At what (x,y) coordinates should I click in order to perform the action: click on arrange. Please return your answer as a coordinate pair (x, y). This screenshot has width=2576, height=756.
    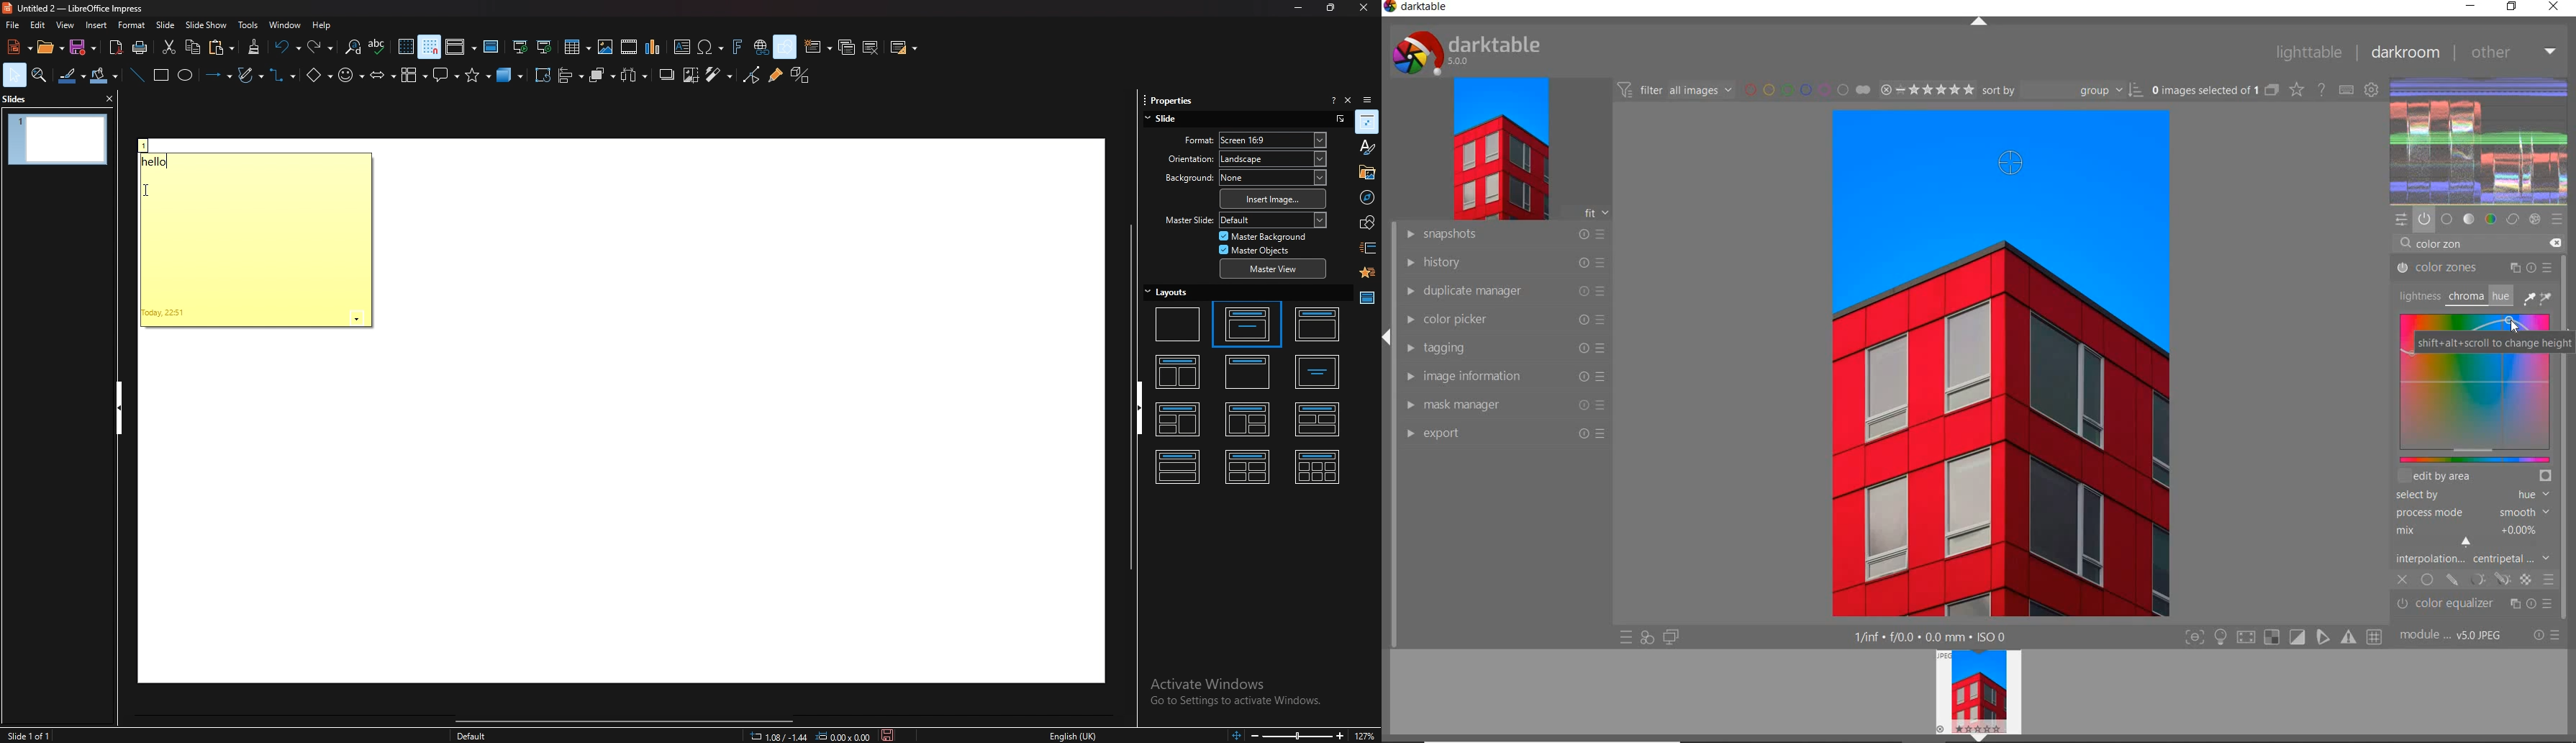
    Looking at the image, I should click on (603, 74).